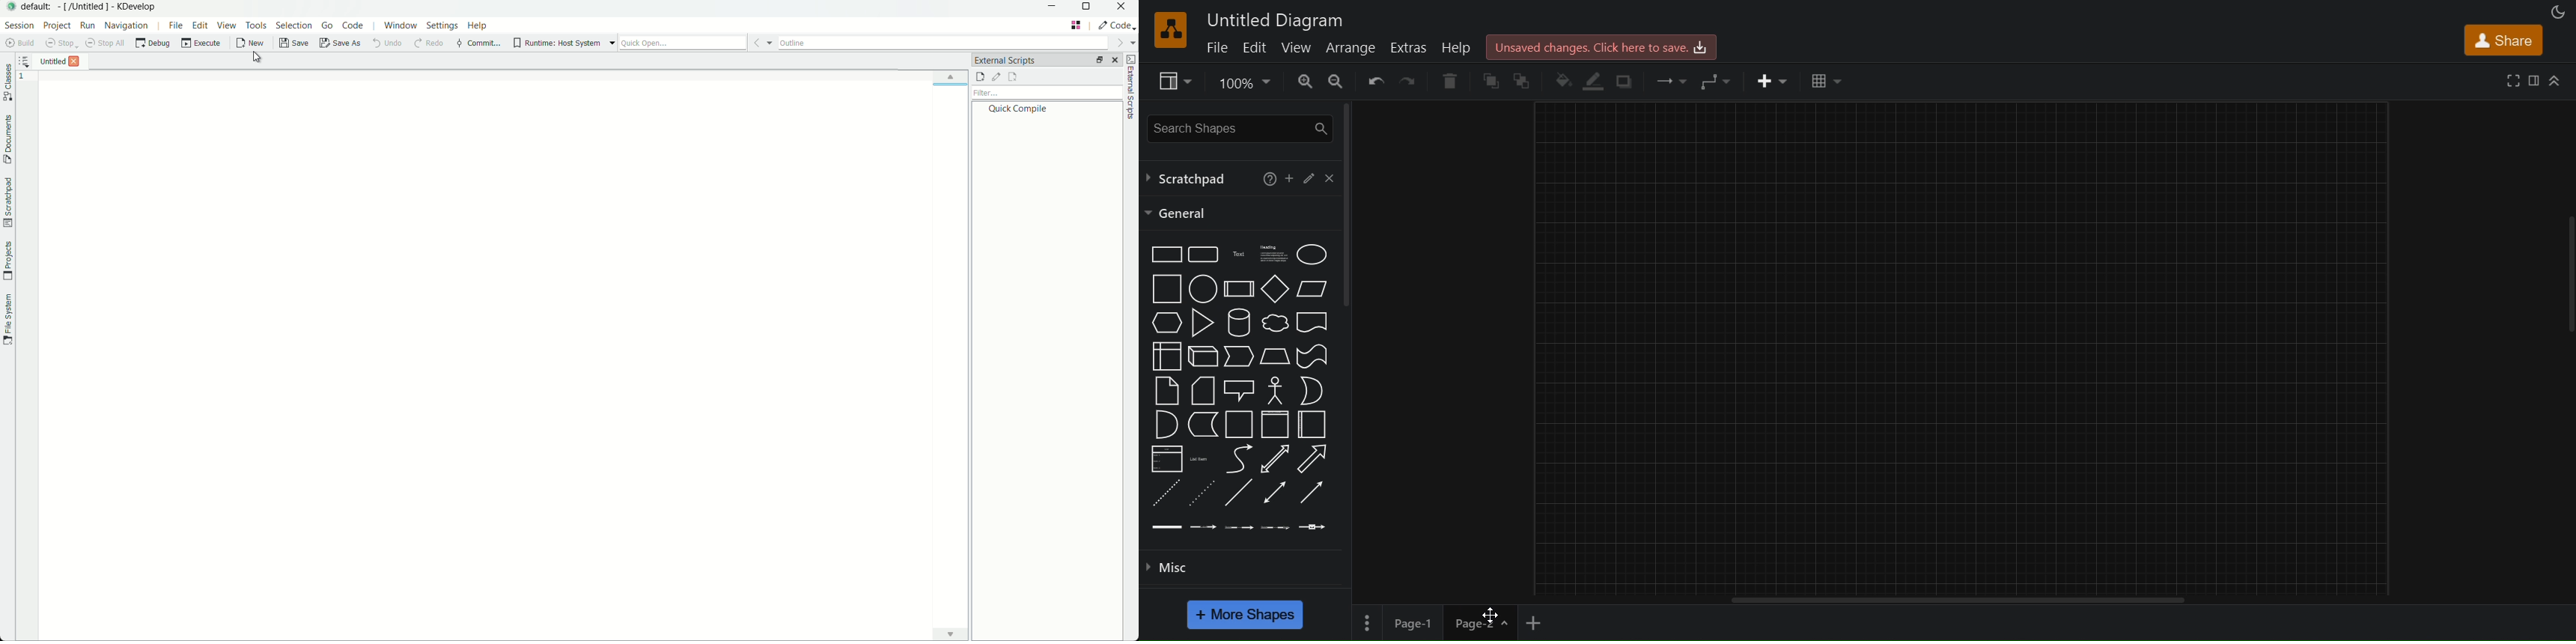 The height and width of the screenshot is (644, 2576). Describe the element at coordinates (1237, 126) in the screenshot. I see `search shapes` at that location.